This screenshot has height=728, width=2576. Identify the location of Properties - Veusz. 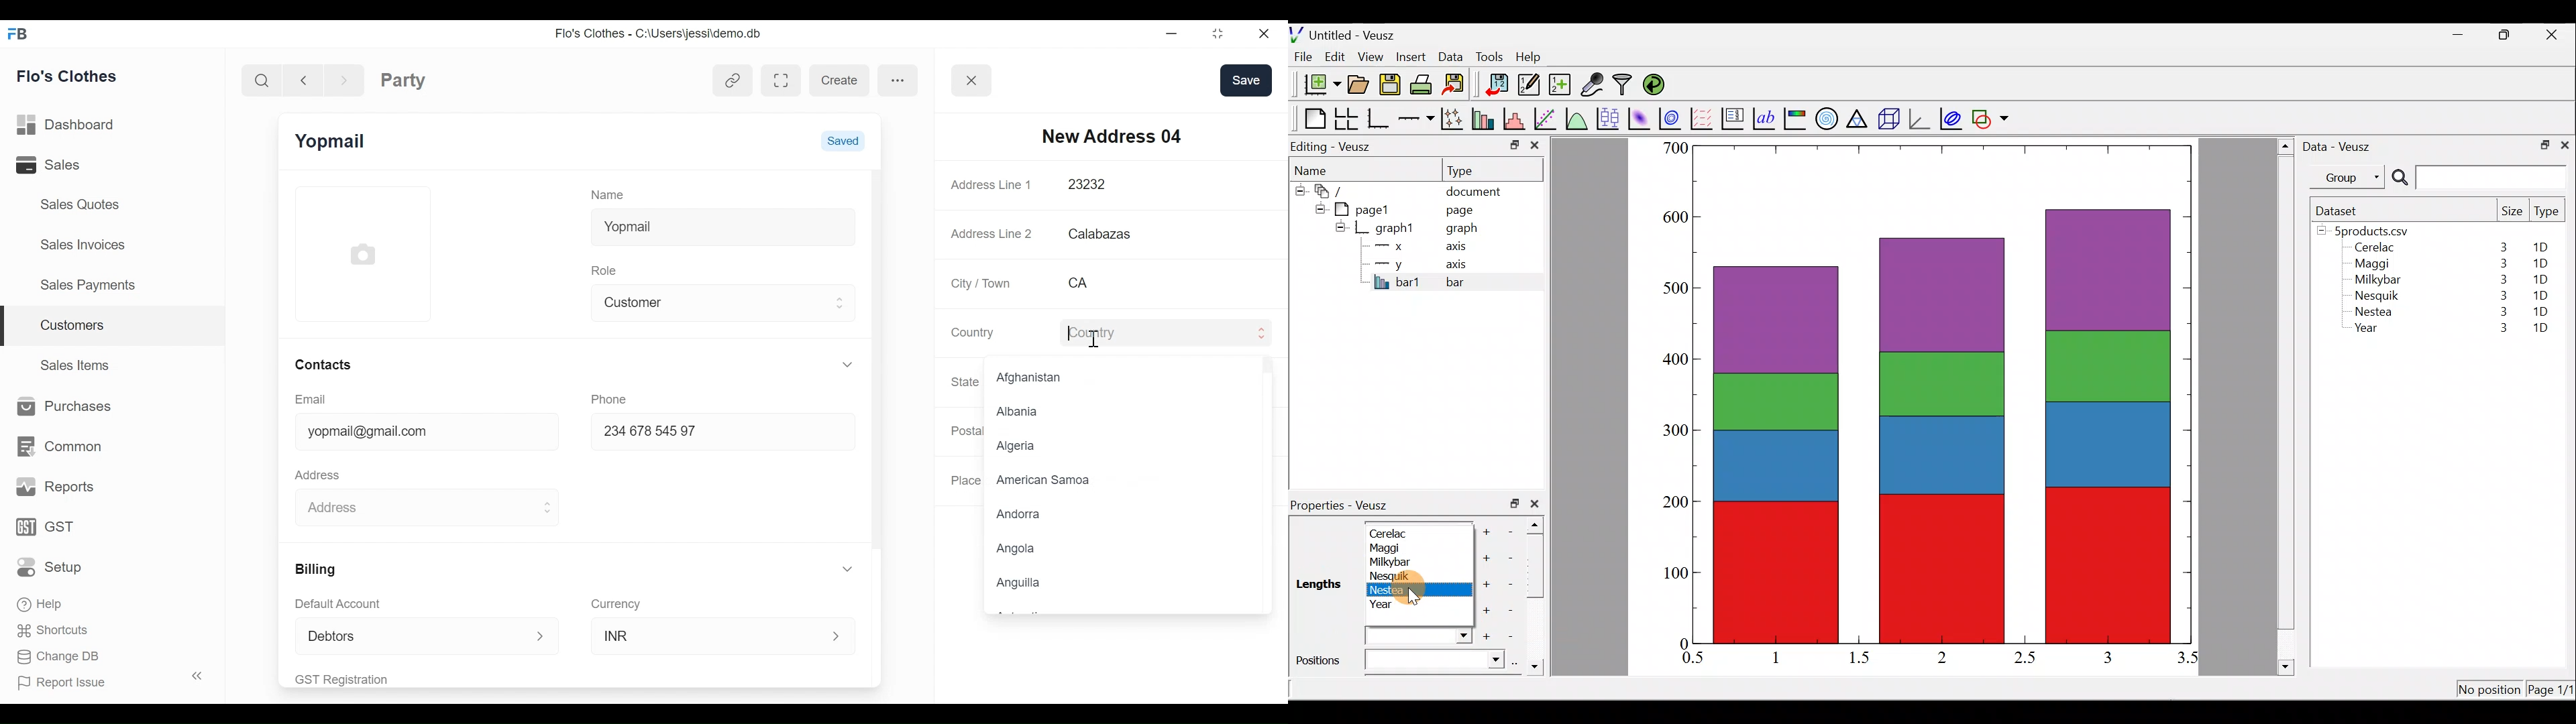
(1345, 505).